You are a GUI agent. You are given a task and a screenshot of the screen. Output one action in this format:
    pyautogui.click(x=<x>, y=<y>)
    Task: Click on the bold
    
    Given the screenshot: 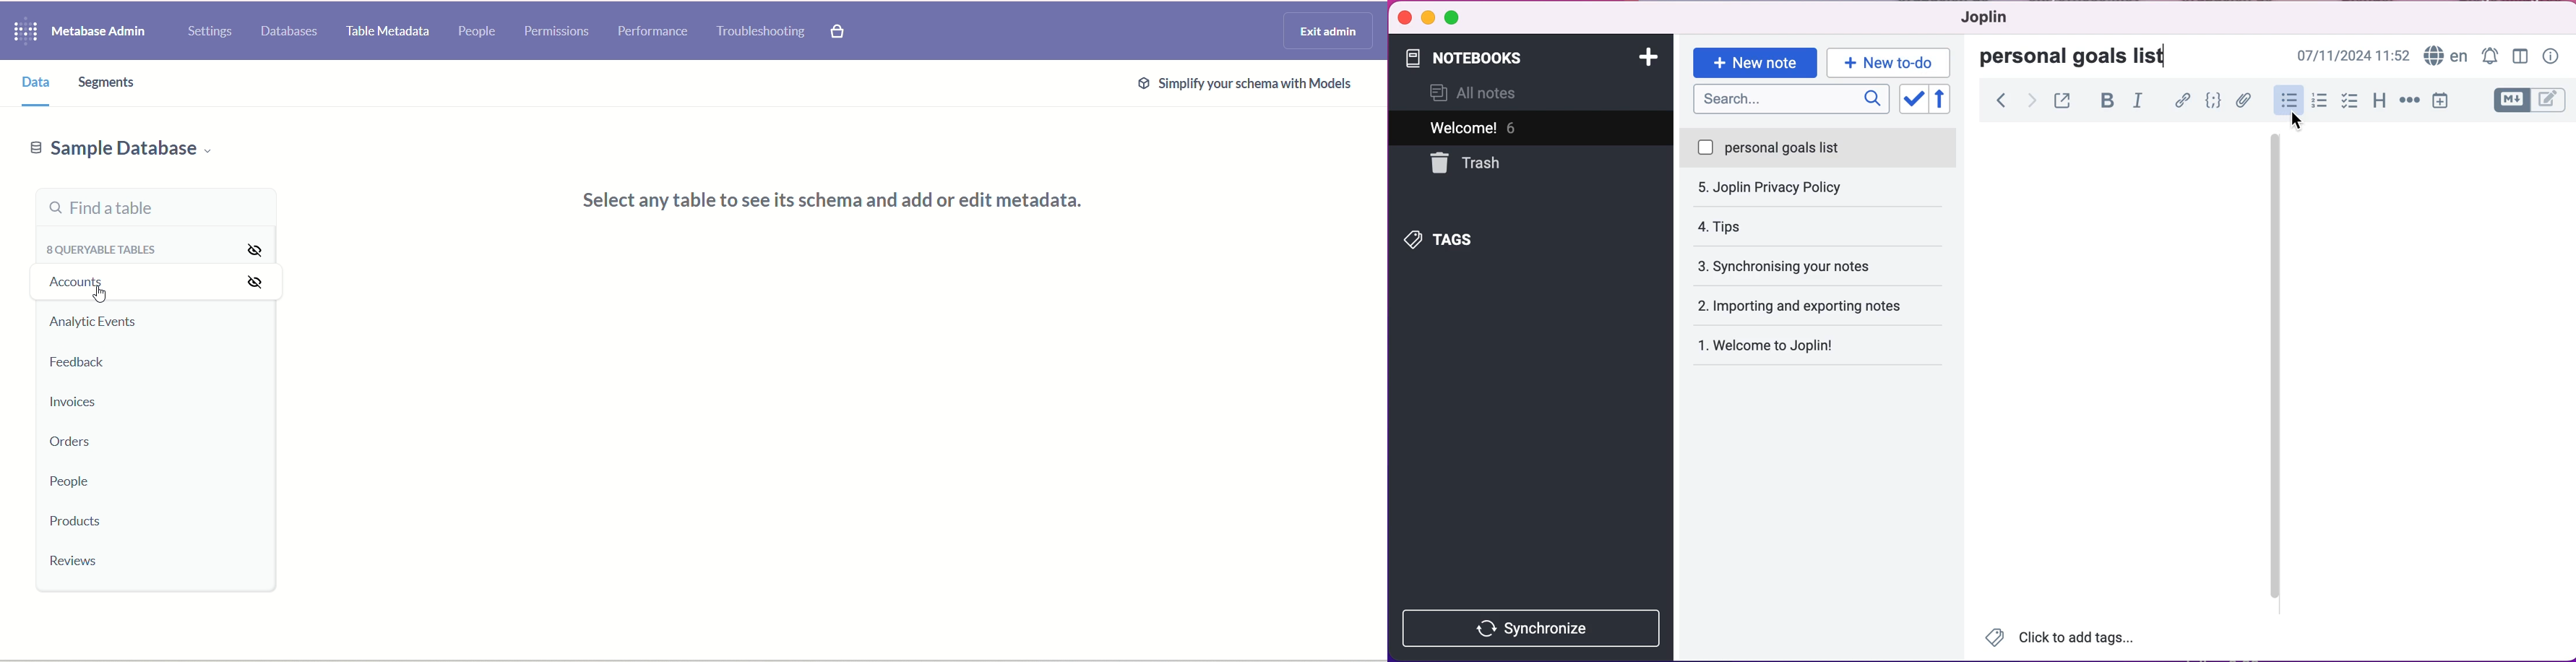 What is the action you would take?
    pyautogui.click(x=2104, y=102)
    